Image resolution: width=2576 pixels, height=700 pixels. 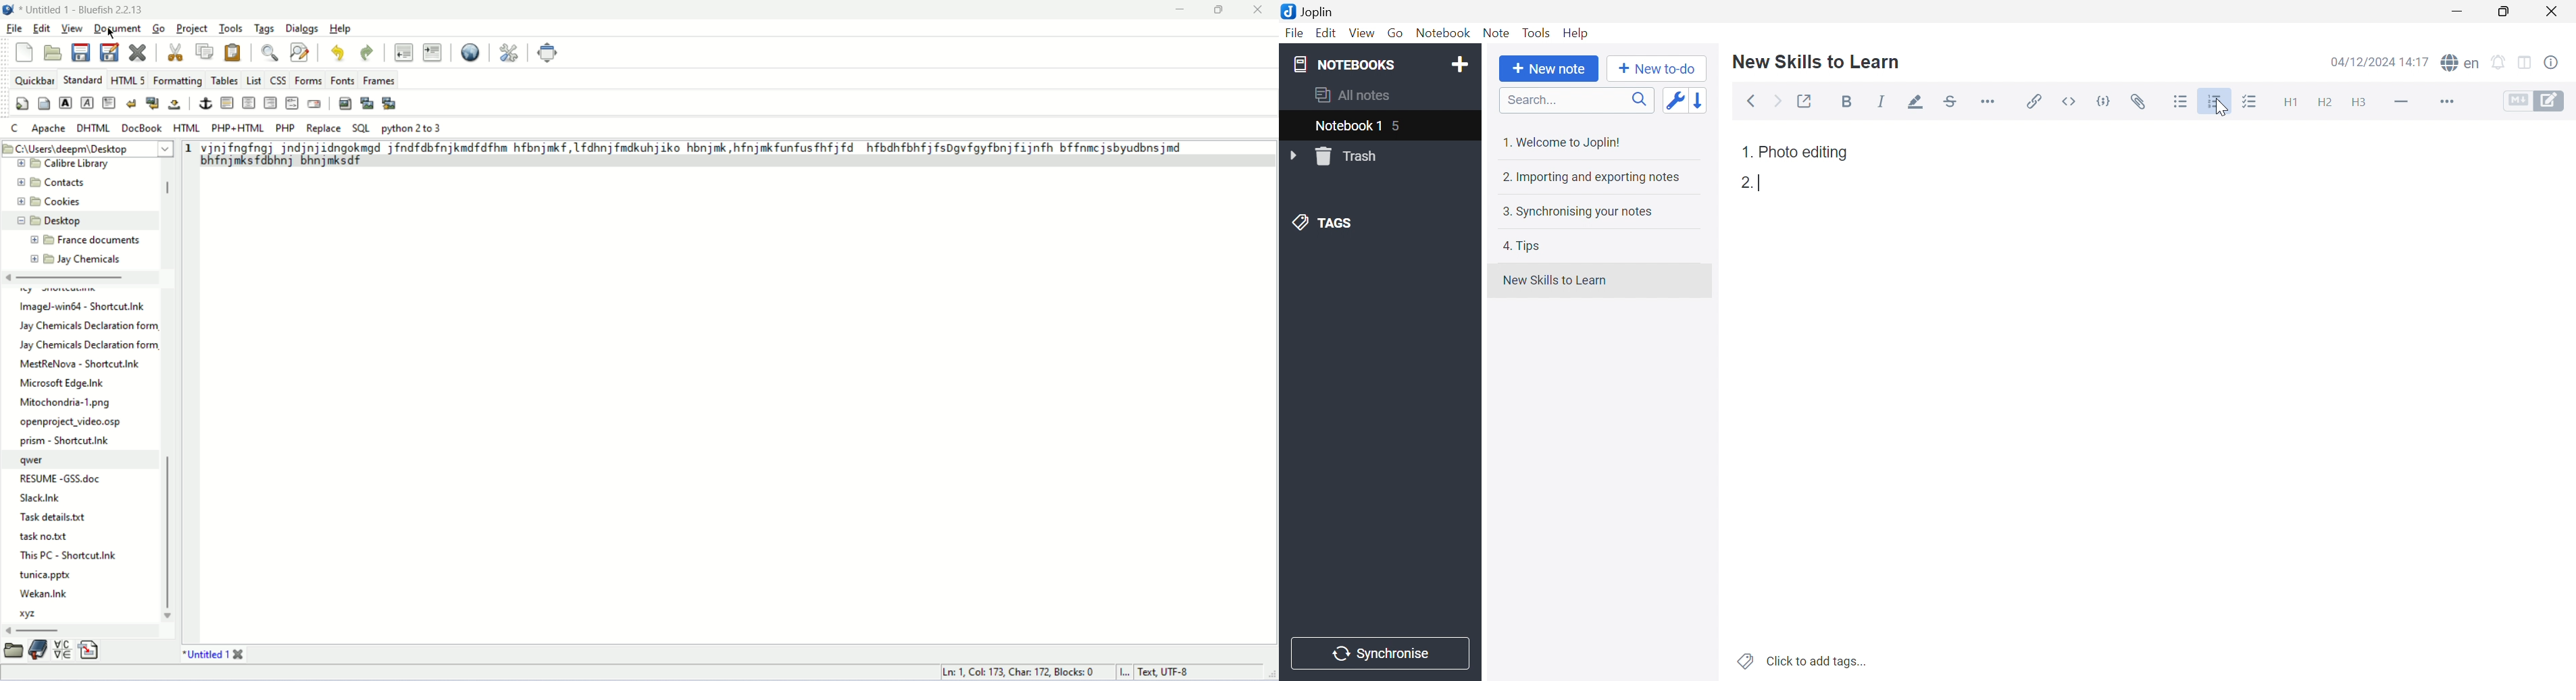 What do you see at coordinates (2534, 100) in the screenshot?
I see `Toggle editors` at bounding box center [2534, 100].